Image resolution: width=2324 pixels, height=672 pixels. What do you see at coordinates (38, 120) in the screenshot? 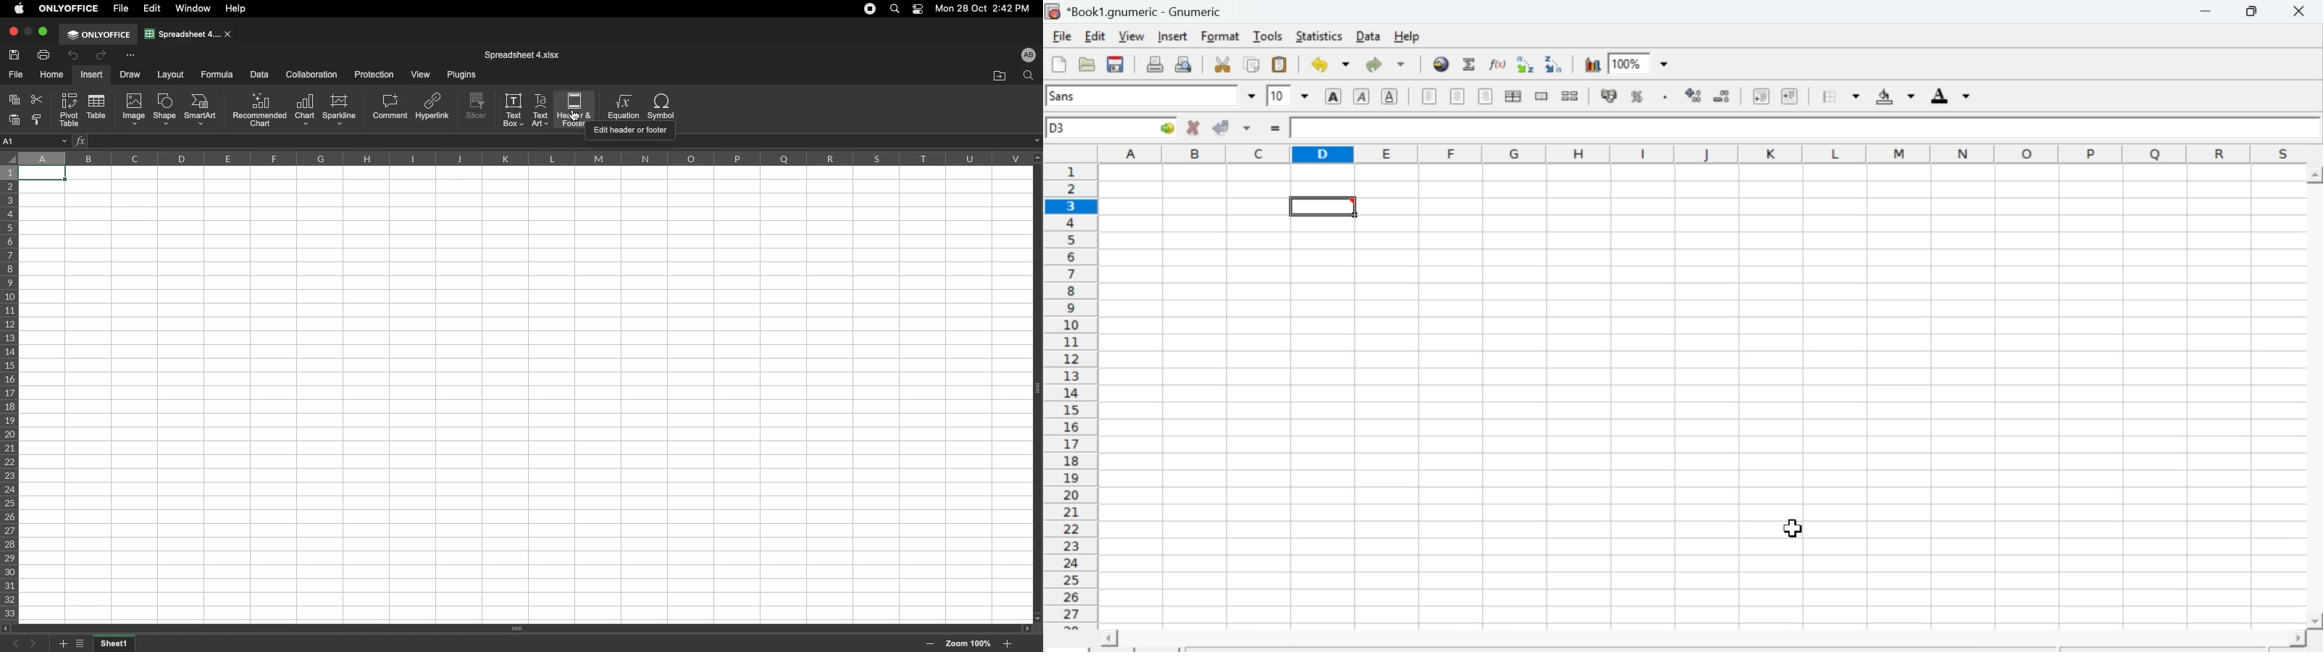
I see `Copy style` at bounding box center [38, 120].